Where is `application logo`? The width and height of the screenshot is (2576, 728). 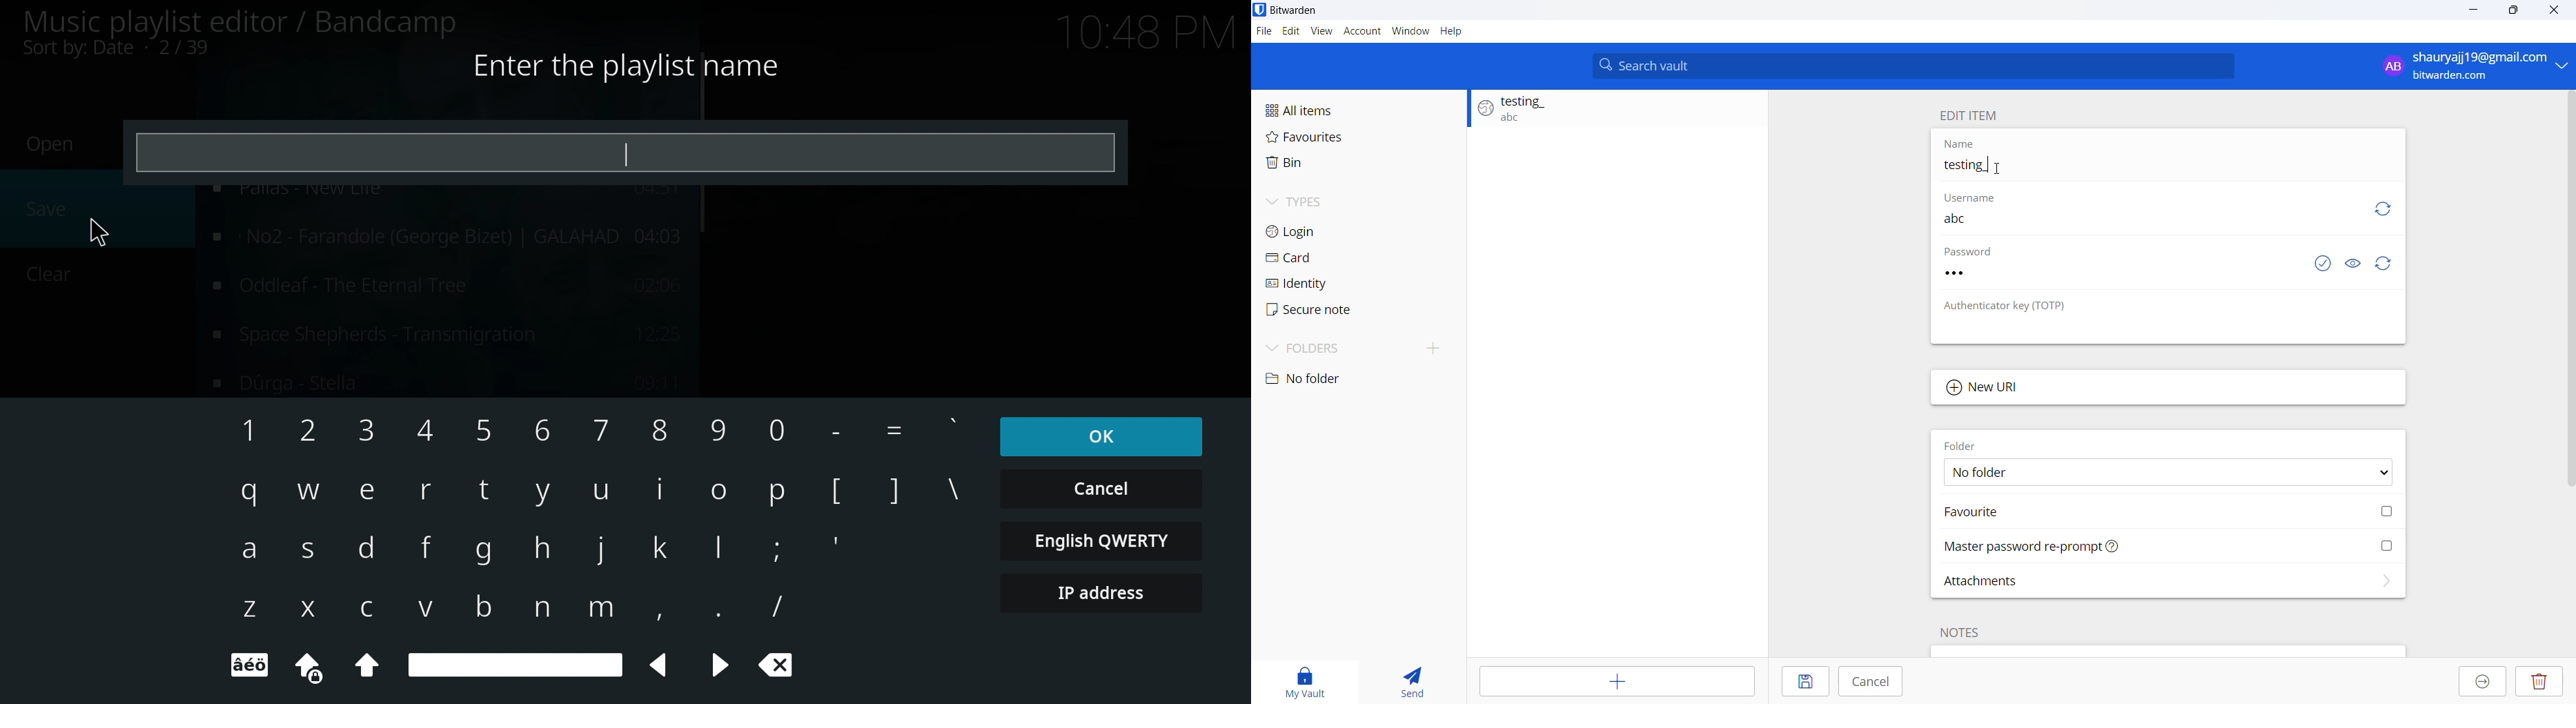
application logo is located at coordinates (1259, 10).